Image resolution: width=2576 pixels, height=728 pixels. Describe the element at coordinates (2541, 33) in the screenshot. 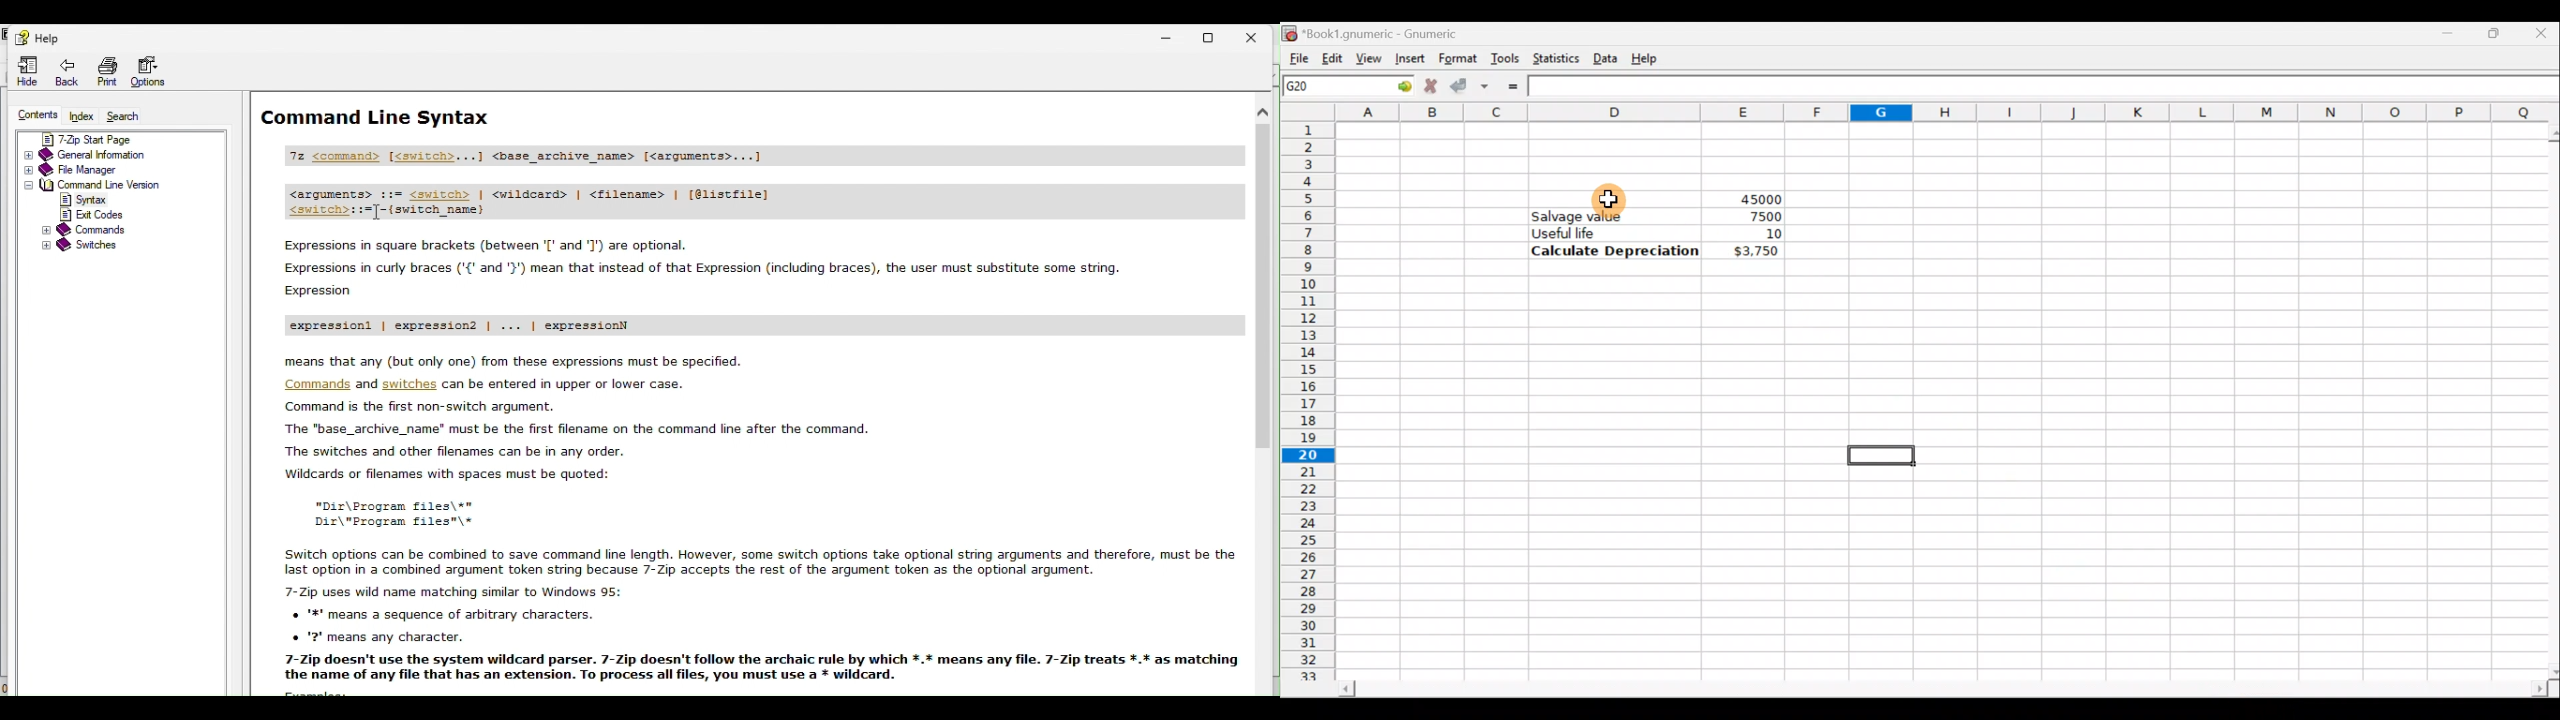

I see `Close` at that location.